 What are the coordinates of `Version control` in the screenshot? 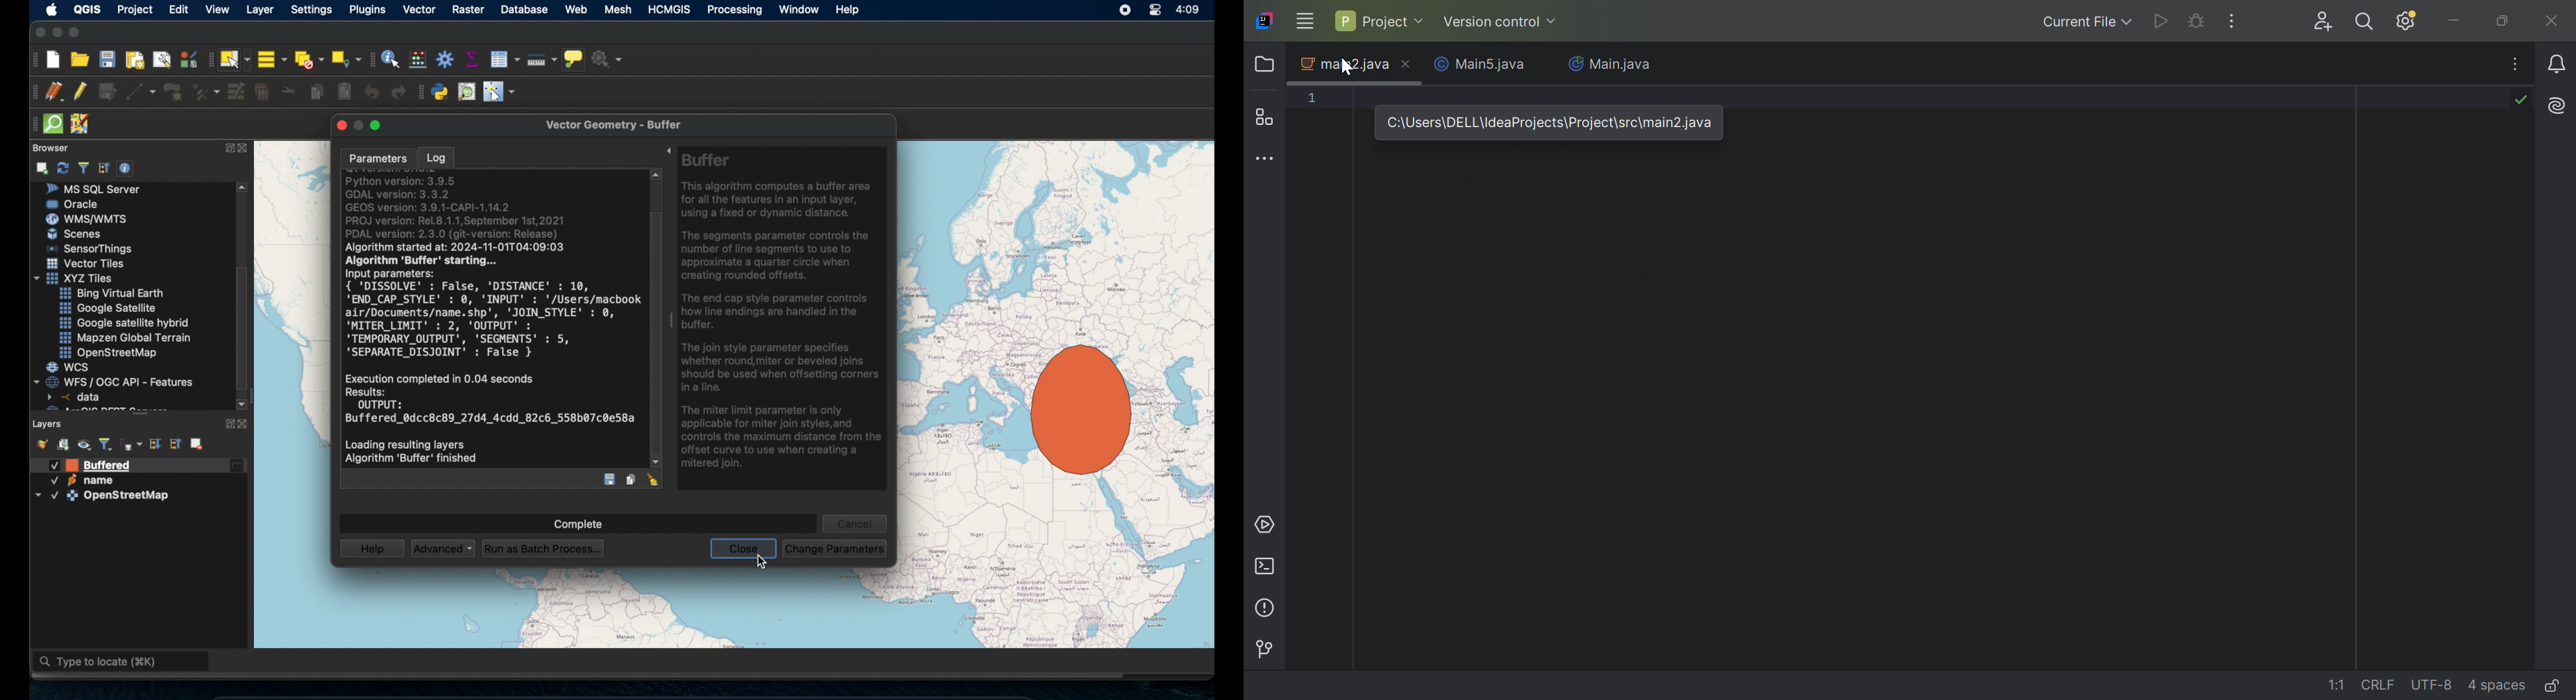 It's located at (1501, 24).